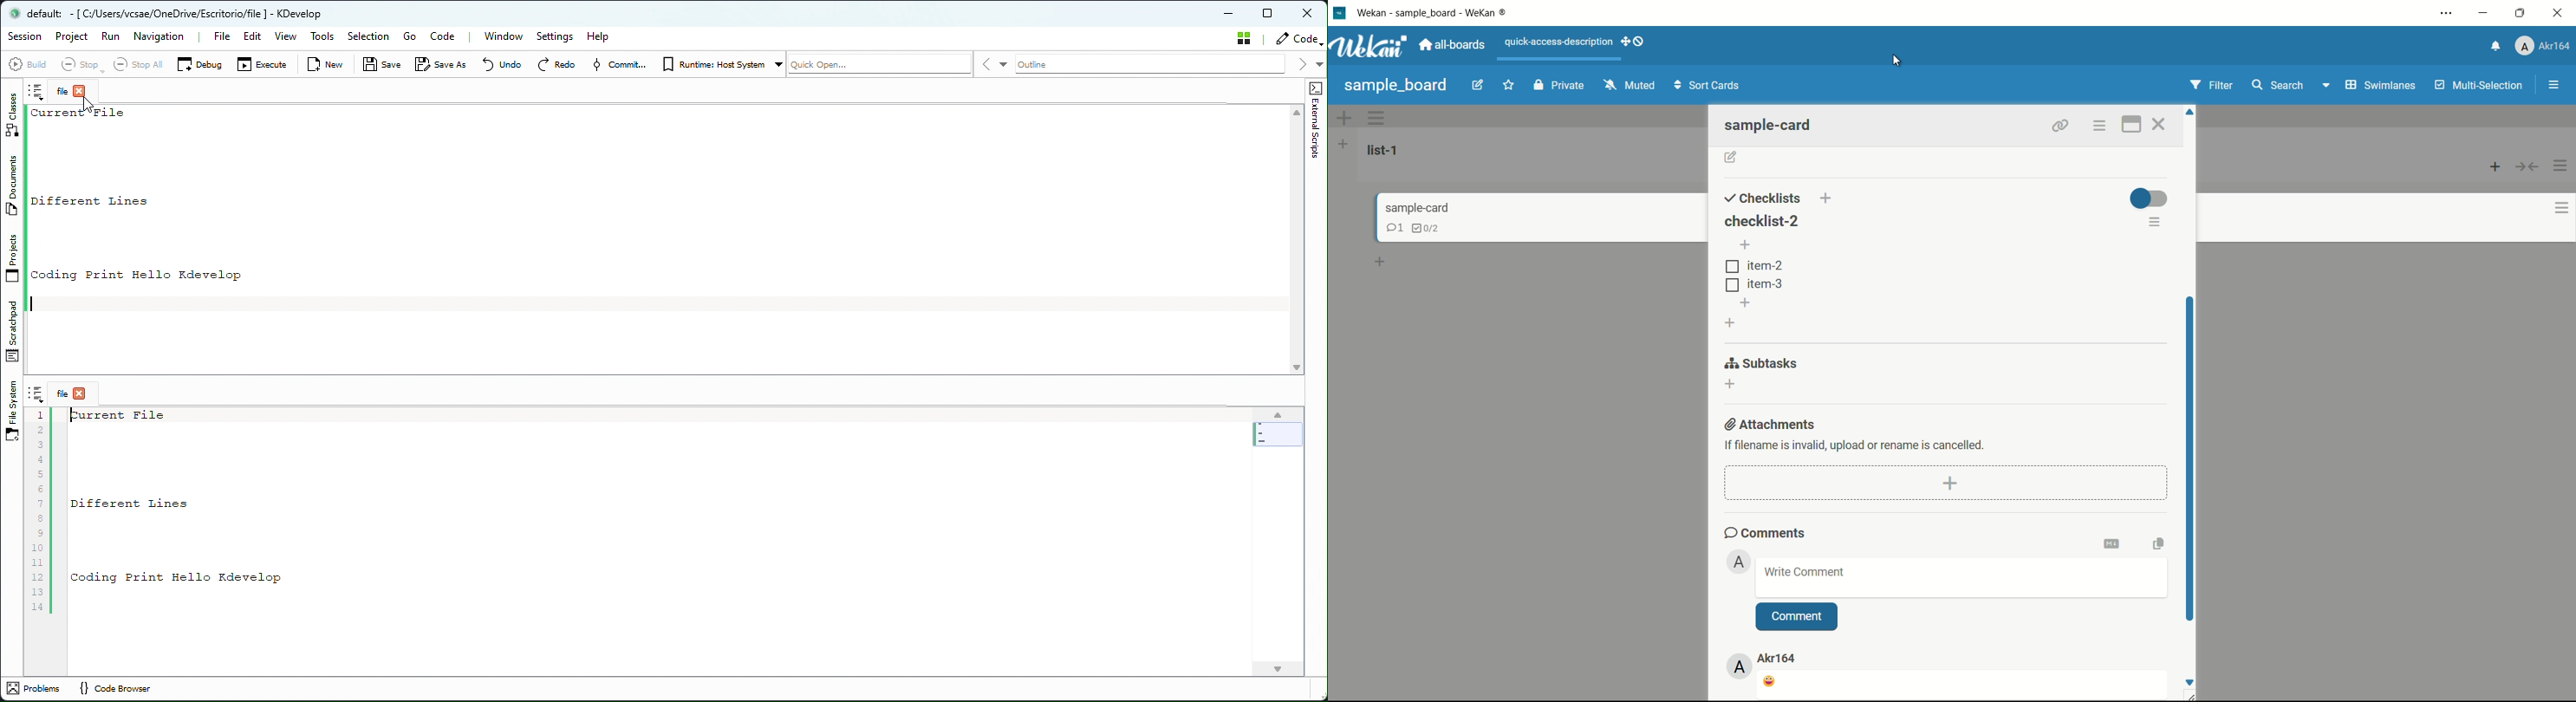 The height and width of the screenshot is (728, 2576). Describe the element at coordinates (1856, 444) in the screenshot. I see `text` at that location.